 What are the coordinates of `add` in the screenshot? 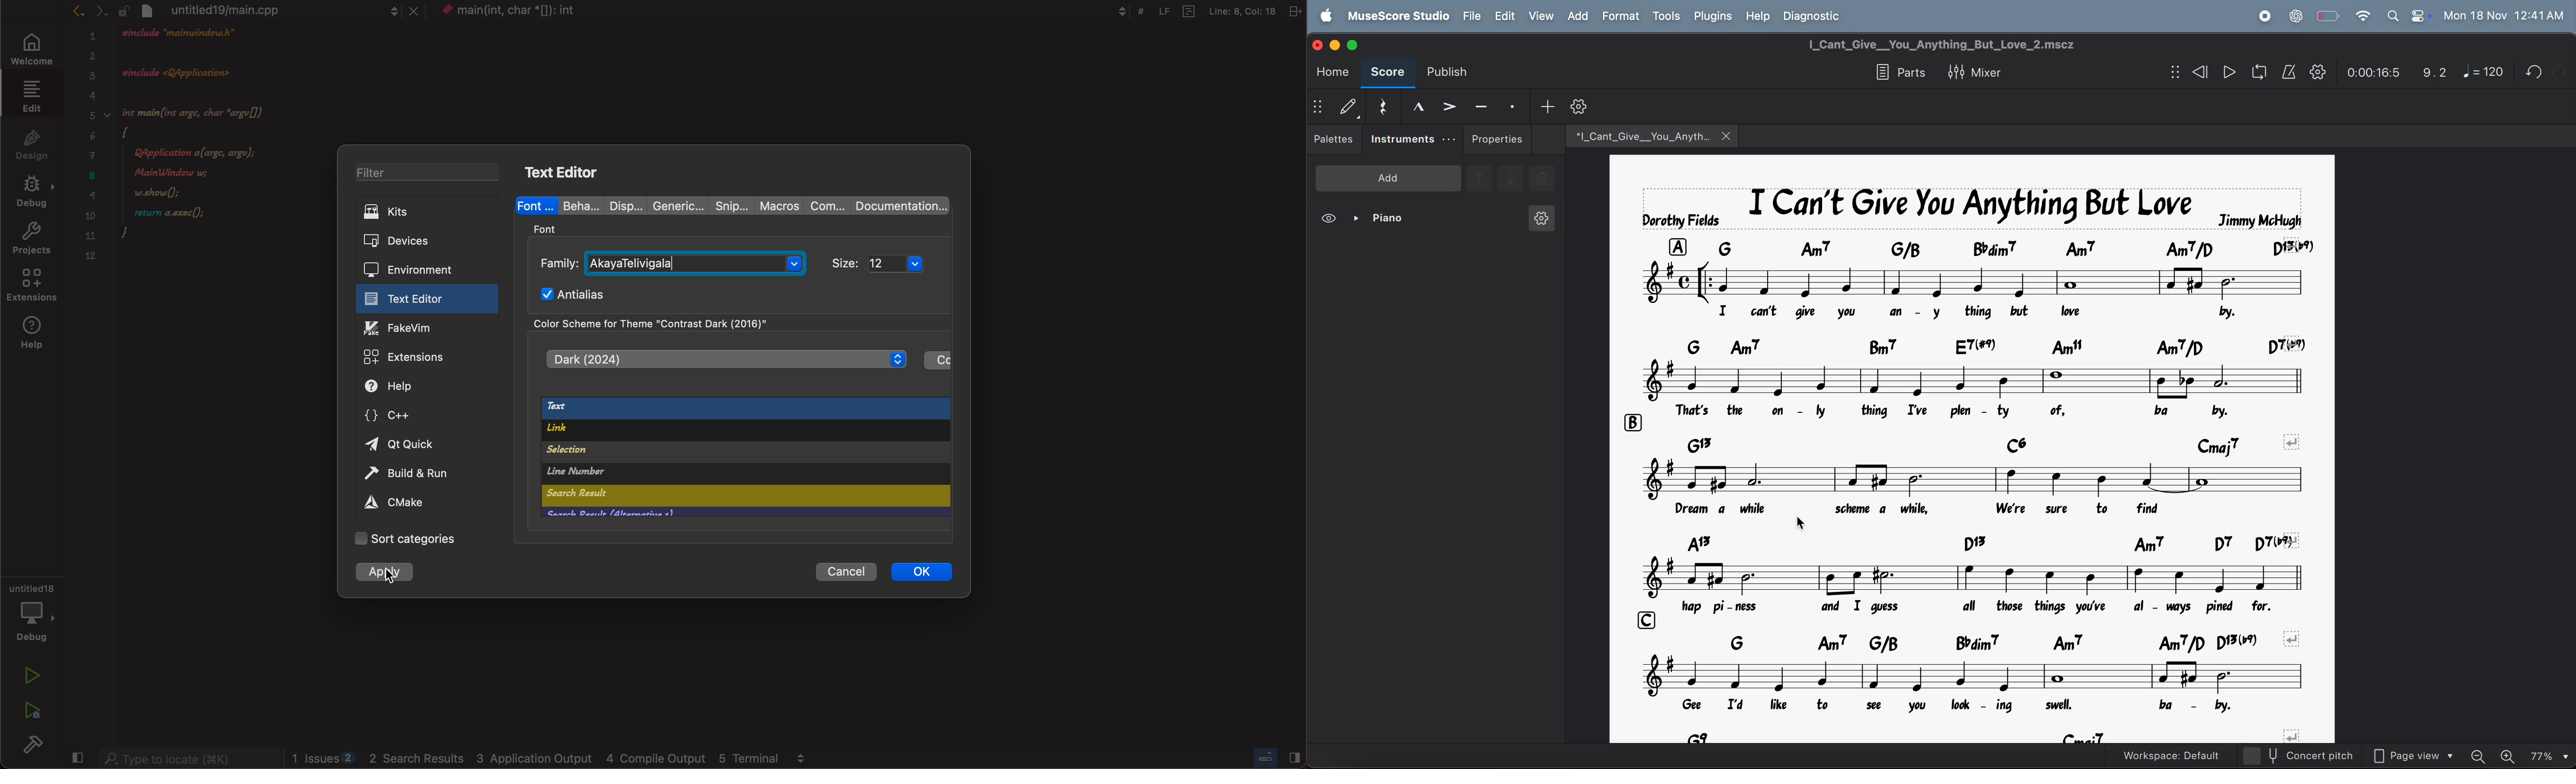 It's located at (1578, 18).